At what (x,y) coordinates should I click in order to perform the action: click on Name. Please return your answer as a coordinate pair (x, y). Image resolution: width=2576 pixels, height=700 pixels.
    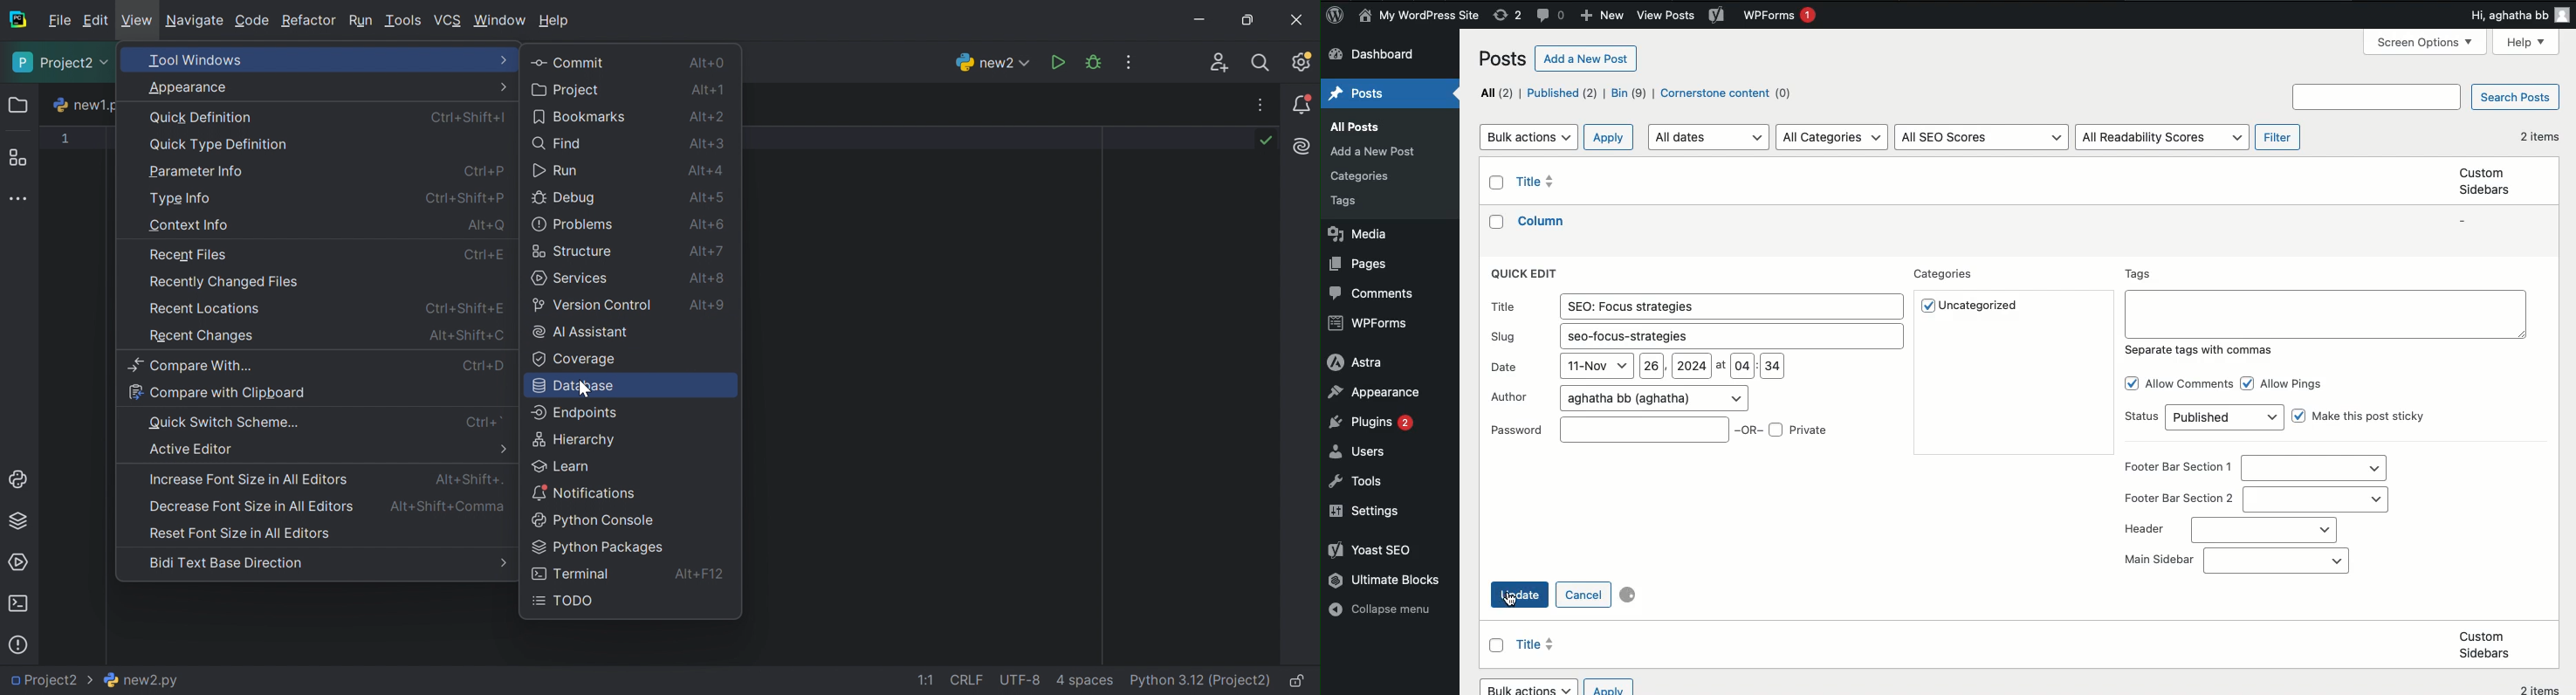
    Looking at the image, I should click on (1421, 17).